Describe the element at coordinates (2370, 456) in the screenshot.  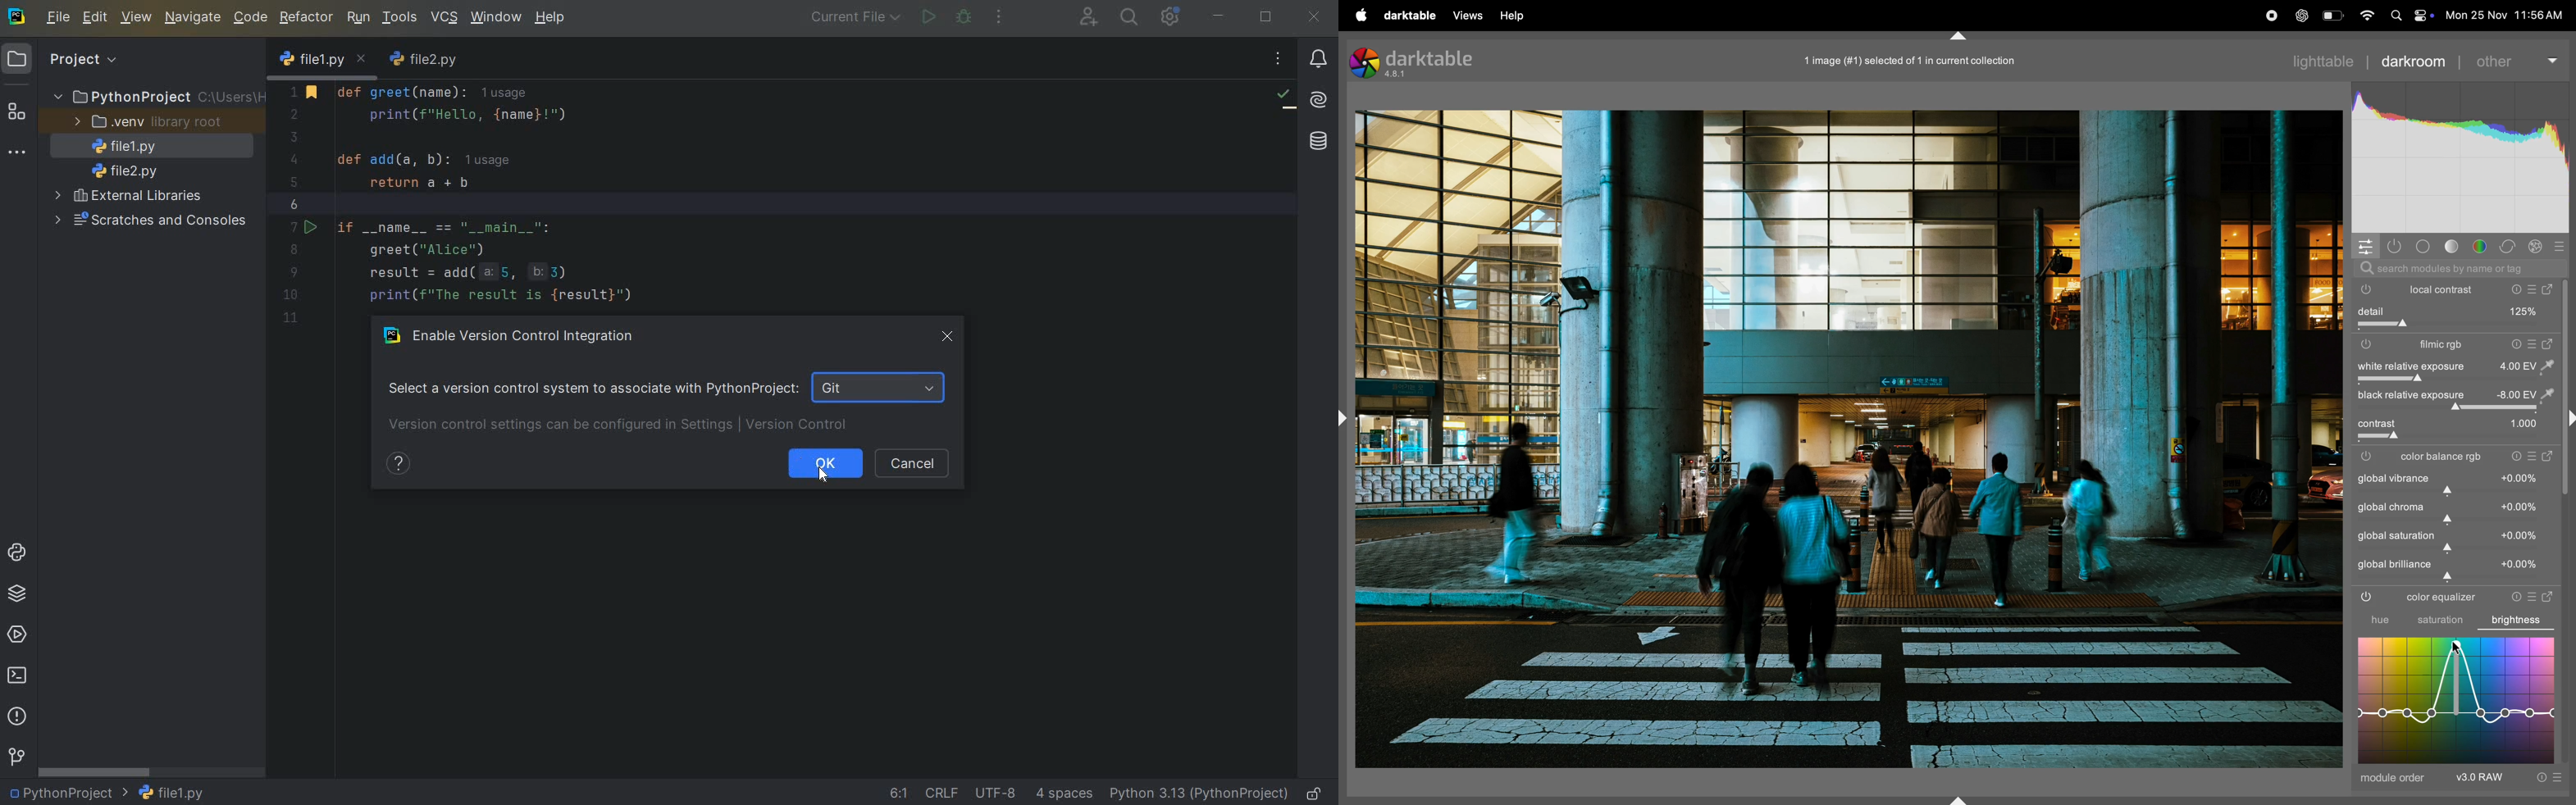
I see `filmic rgb switch off` at that location.